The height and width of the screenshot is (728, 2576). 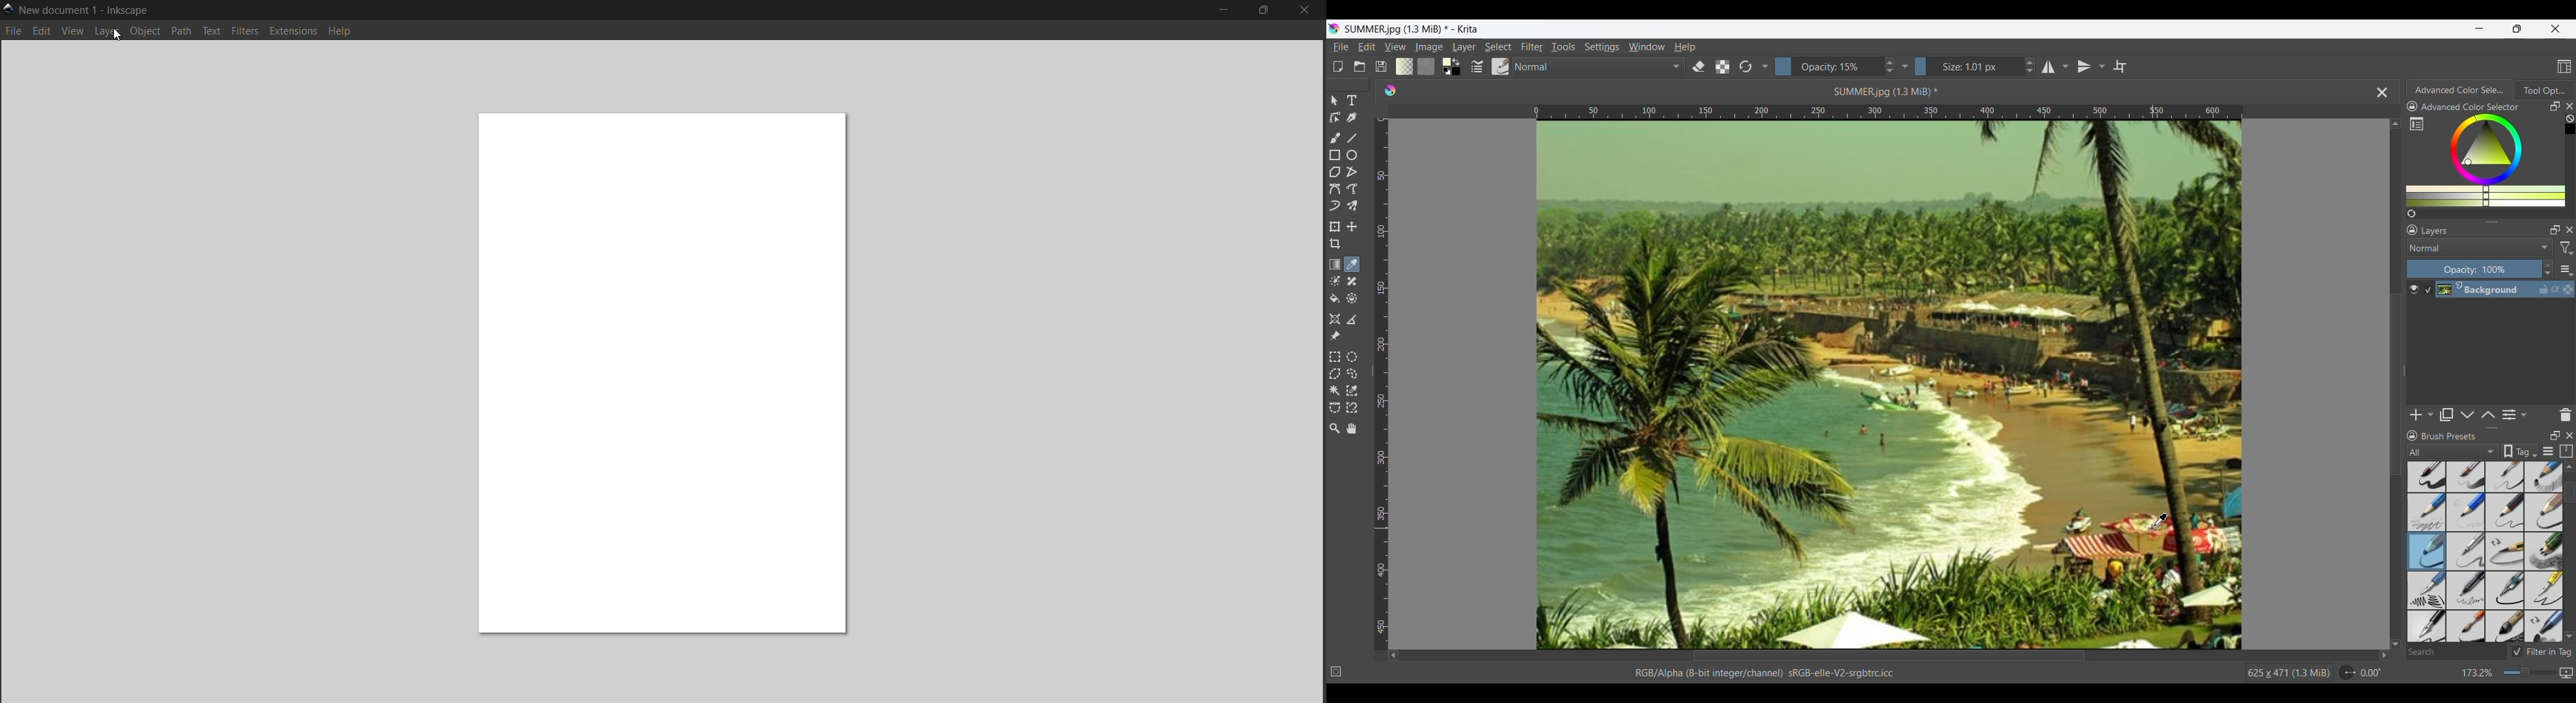 I want to click on Logo, so click(x=8, y=9).